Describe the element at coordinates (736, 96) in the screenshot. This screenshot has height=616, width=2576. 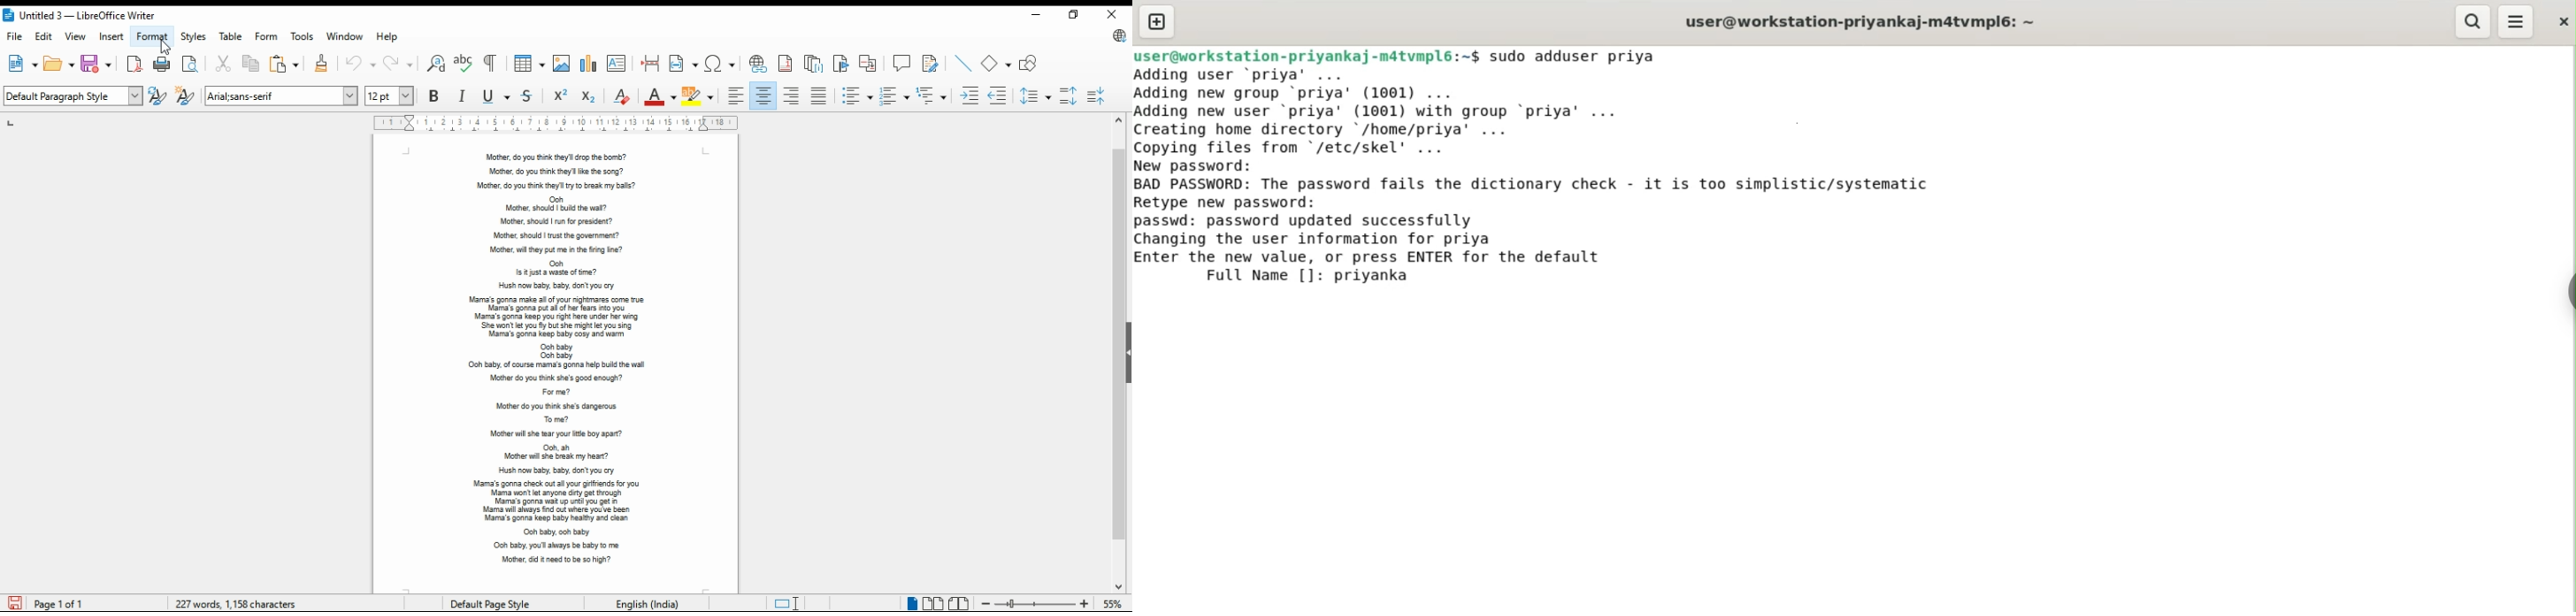
I see `align left` at that location.